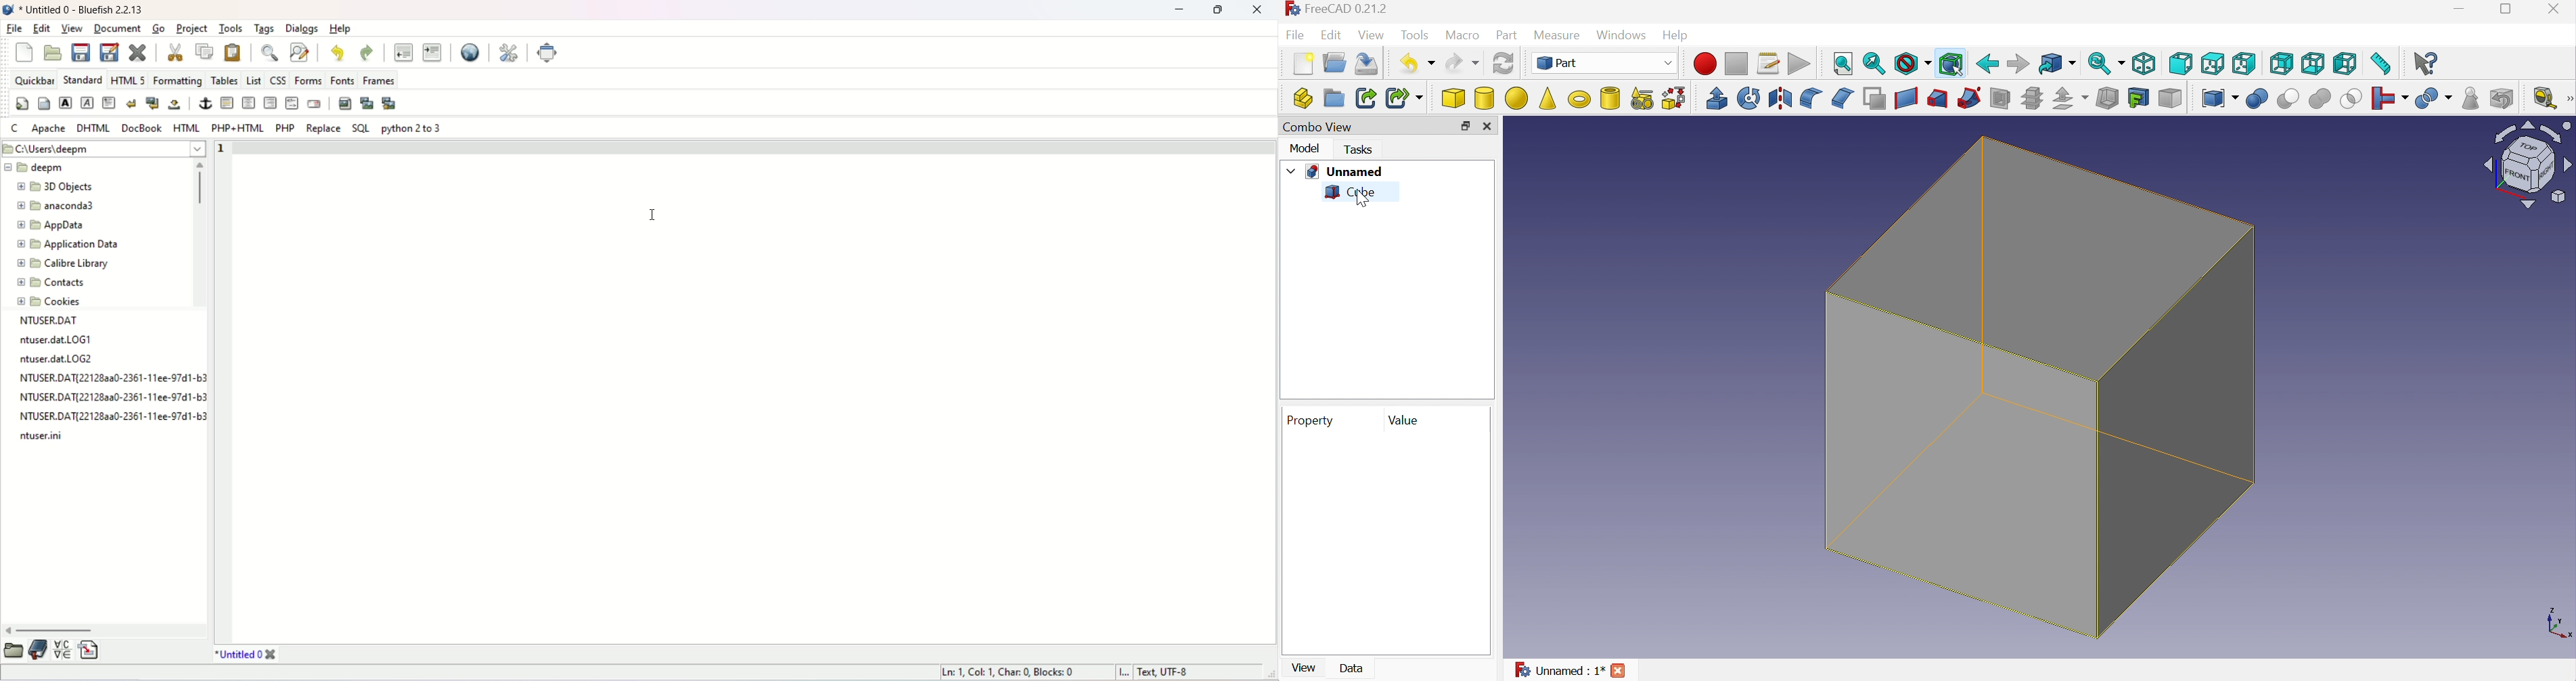 This screenshot has height=700, width=2576. What do you see at coordinates (1464, 37) in the screenshot?
I see `Macro` at bounding box center [1464, 37].